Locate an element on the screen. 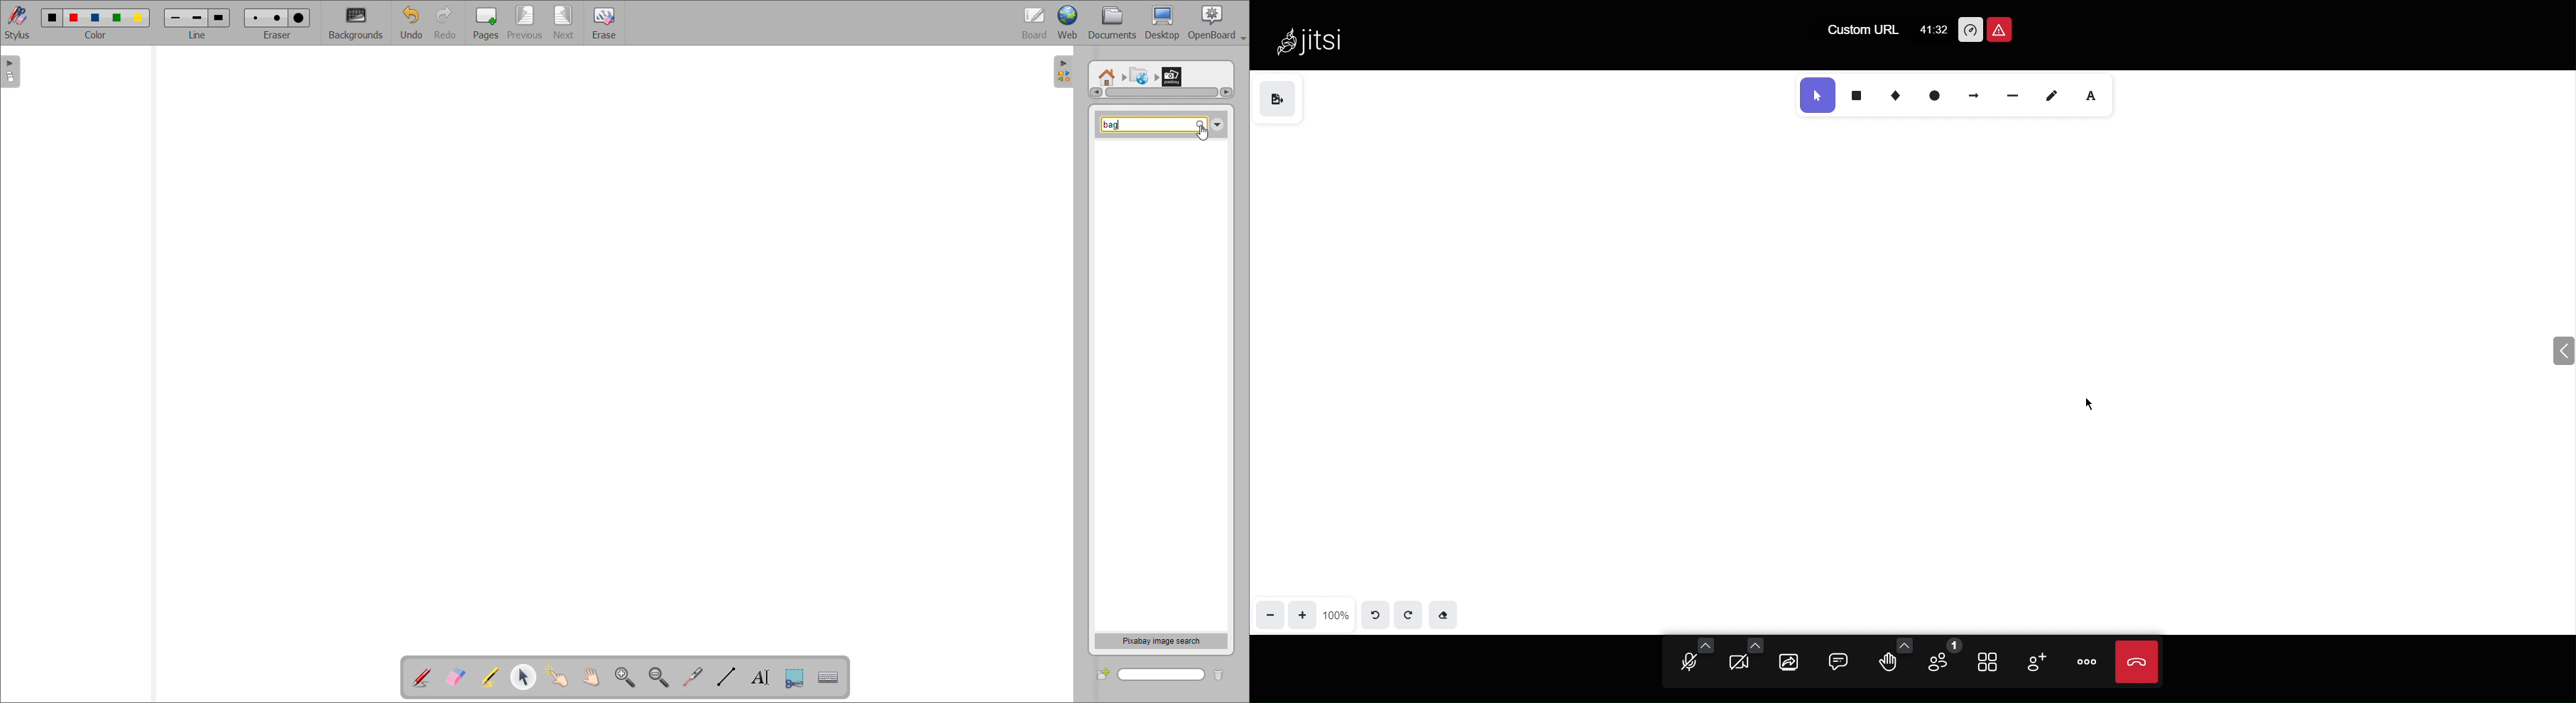 This screenshot has height=728, width=2576. Text is located at coordinates (2092, 96).